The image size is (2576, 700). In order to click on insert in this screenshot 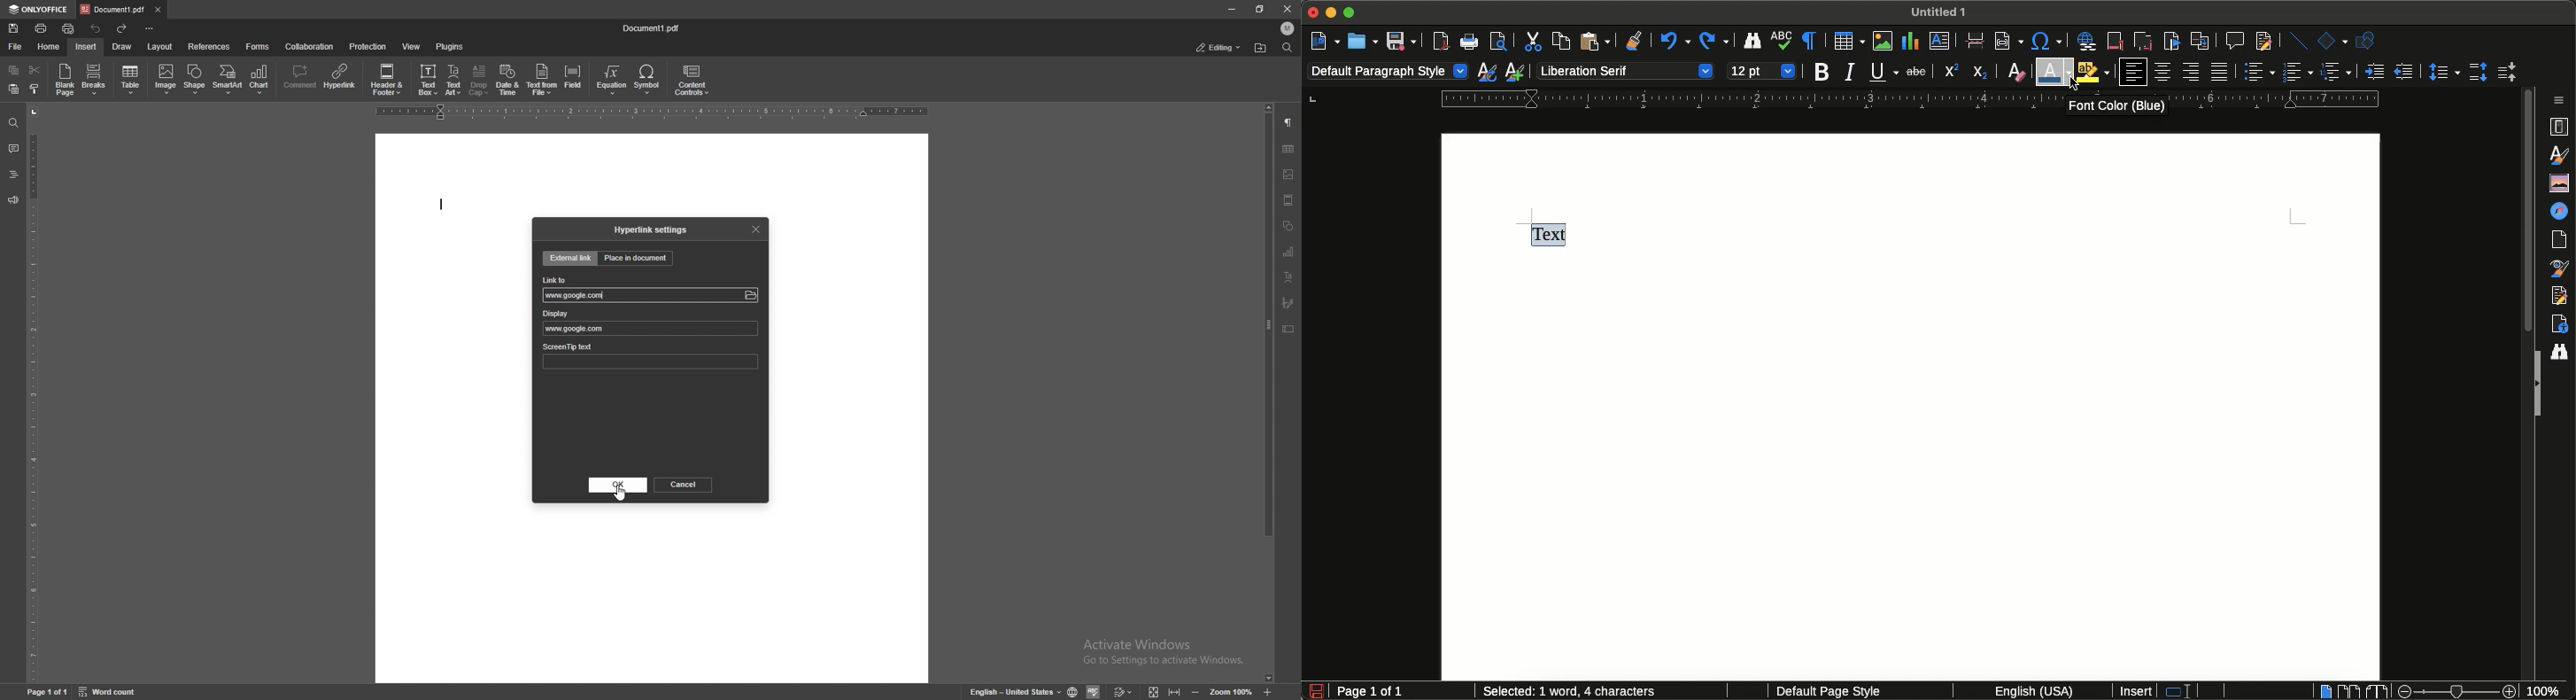, I will do `click(87, 47)`.